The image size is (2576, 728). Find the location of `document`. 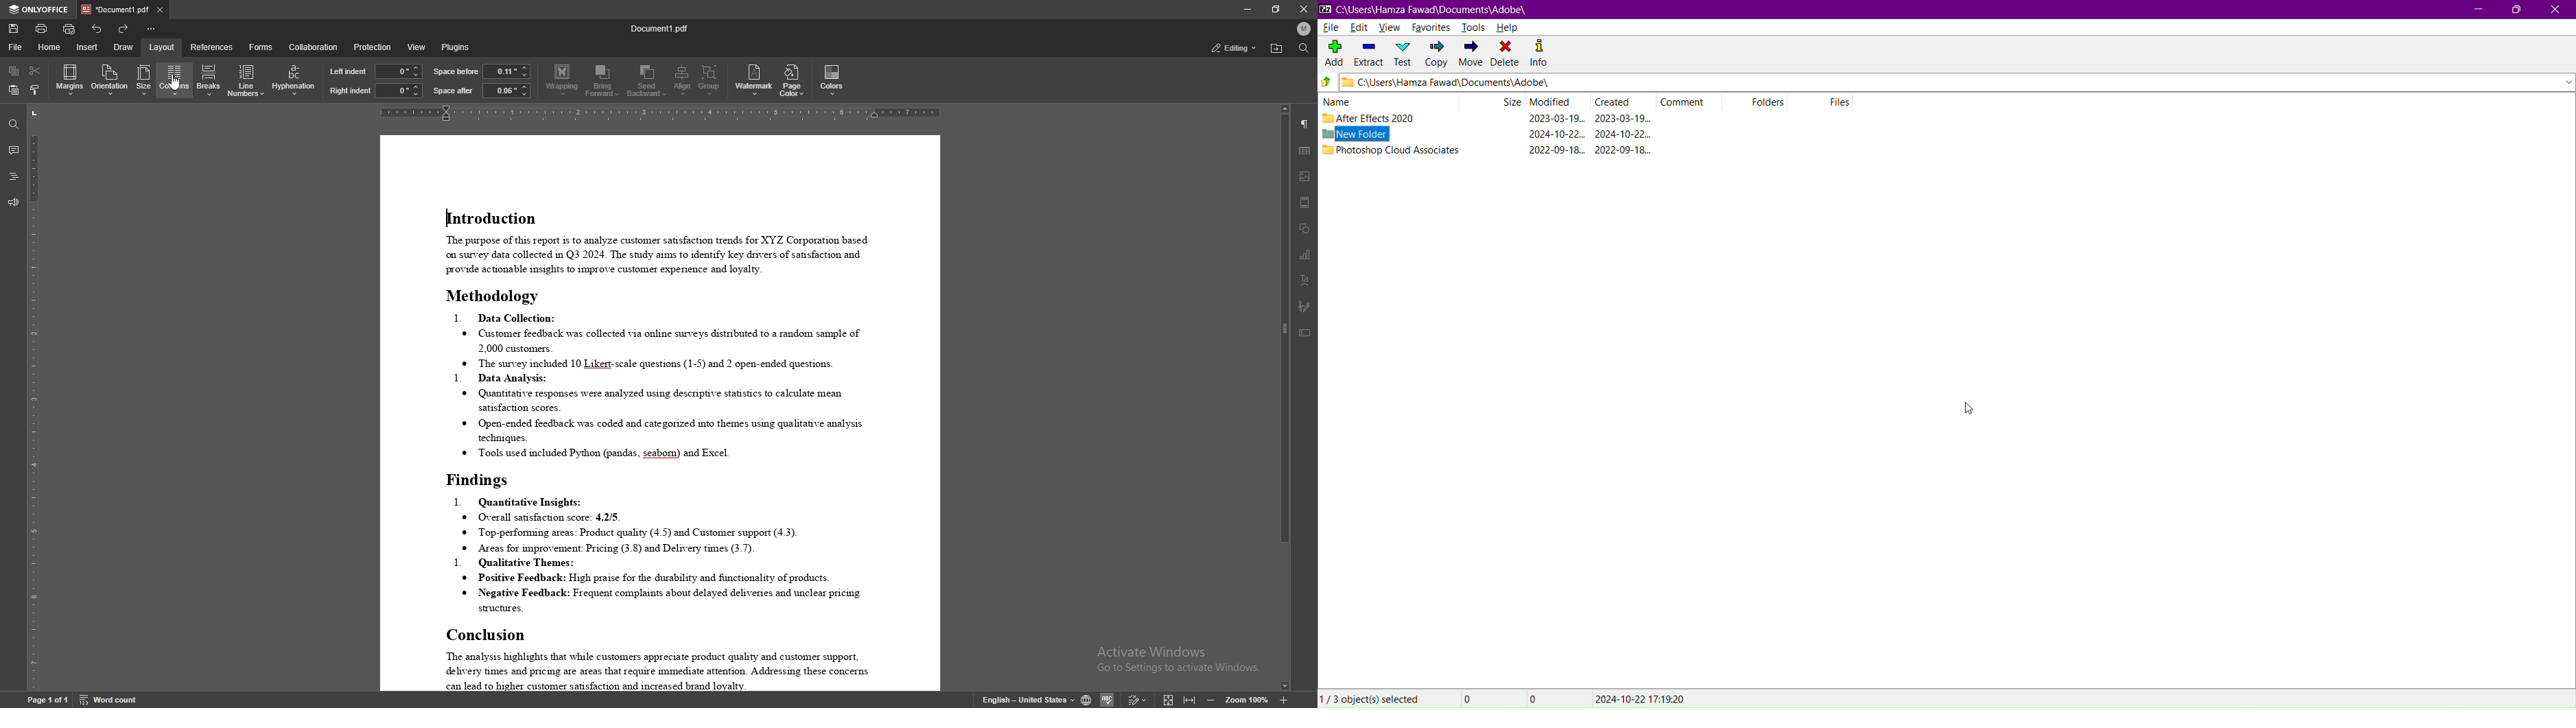

document is located at coordinates (661, 413).